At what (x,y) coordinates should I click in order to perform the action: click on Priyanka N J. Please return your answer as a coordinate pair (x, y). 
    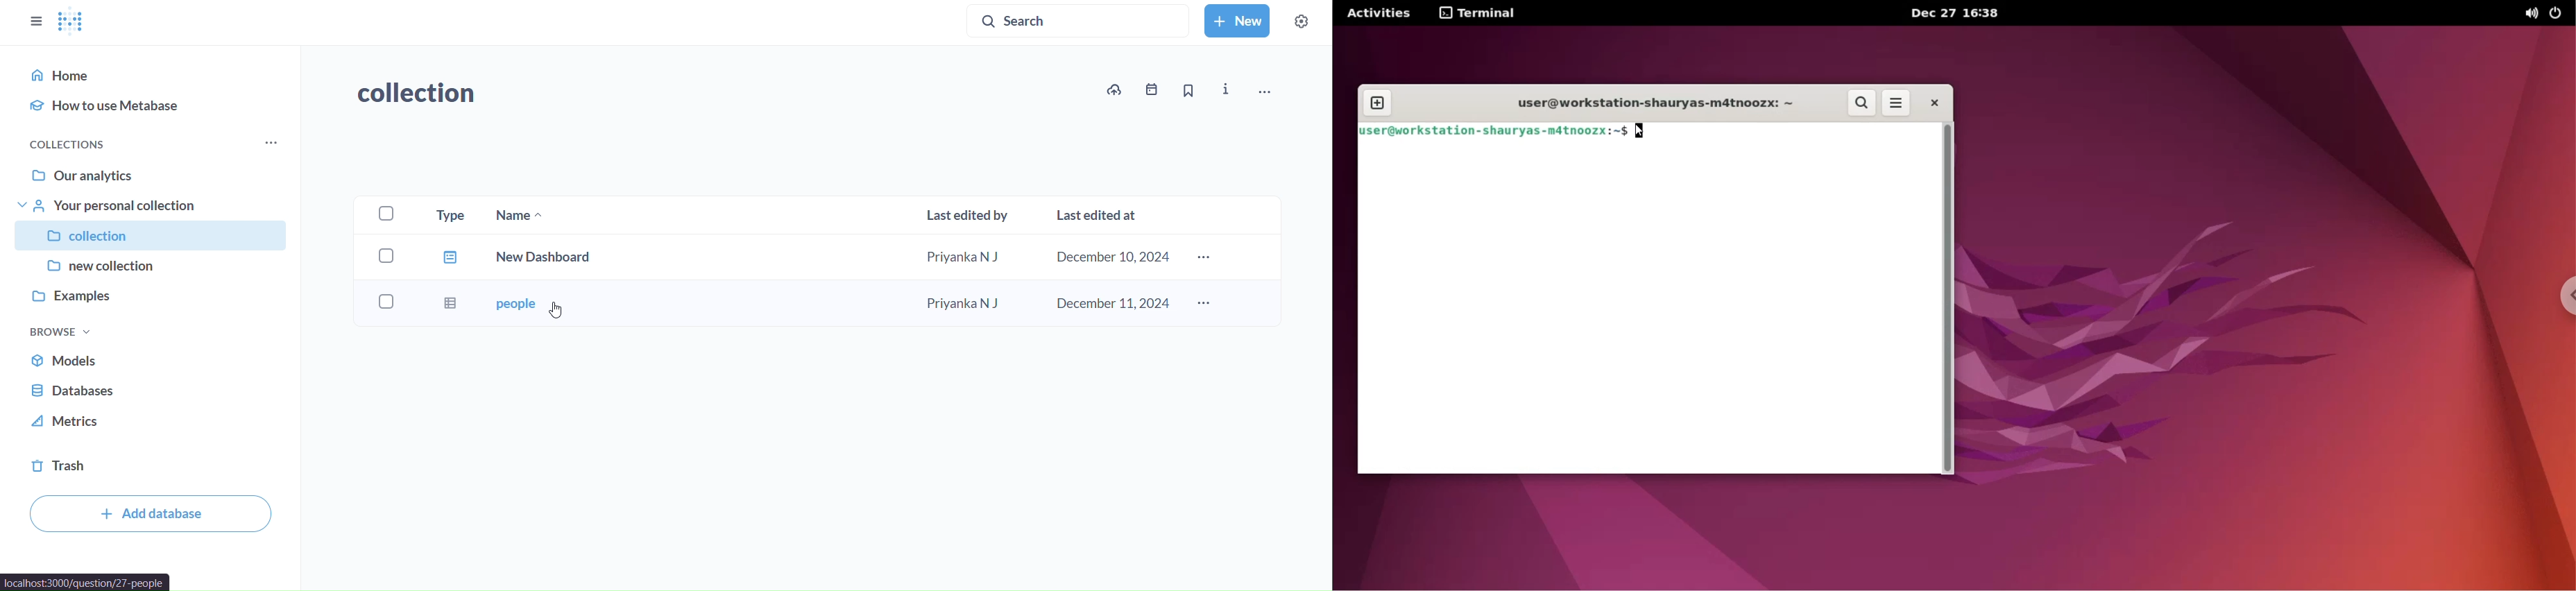
    Looking at the image, I should click on (967, 303).